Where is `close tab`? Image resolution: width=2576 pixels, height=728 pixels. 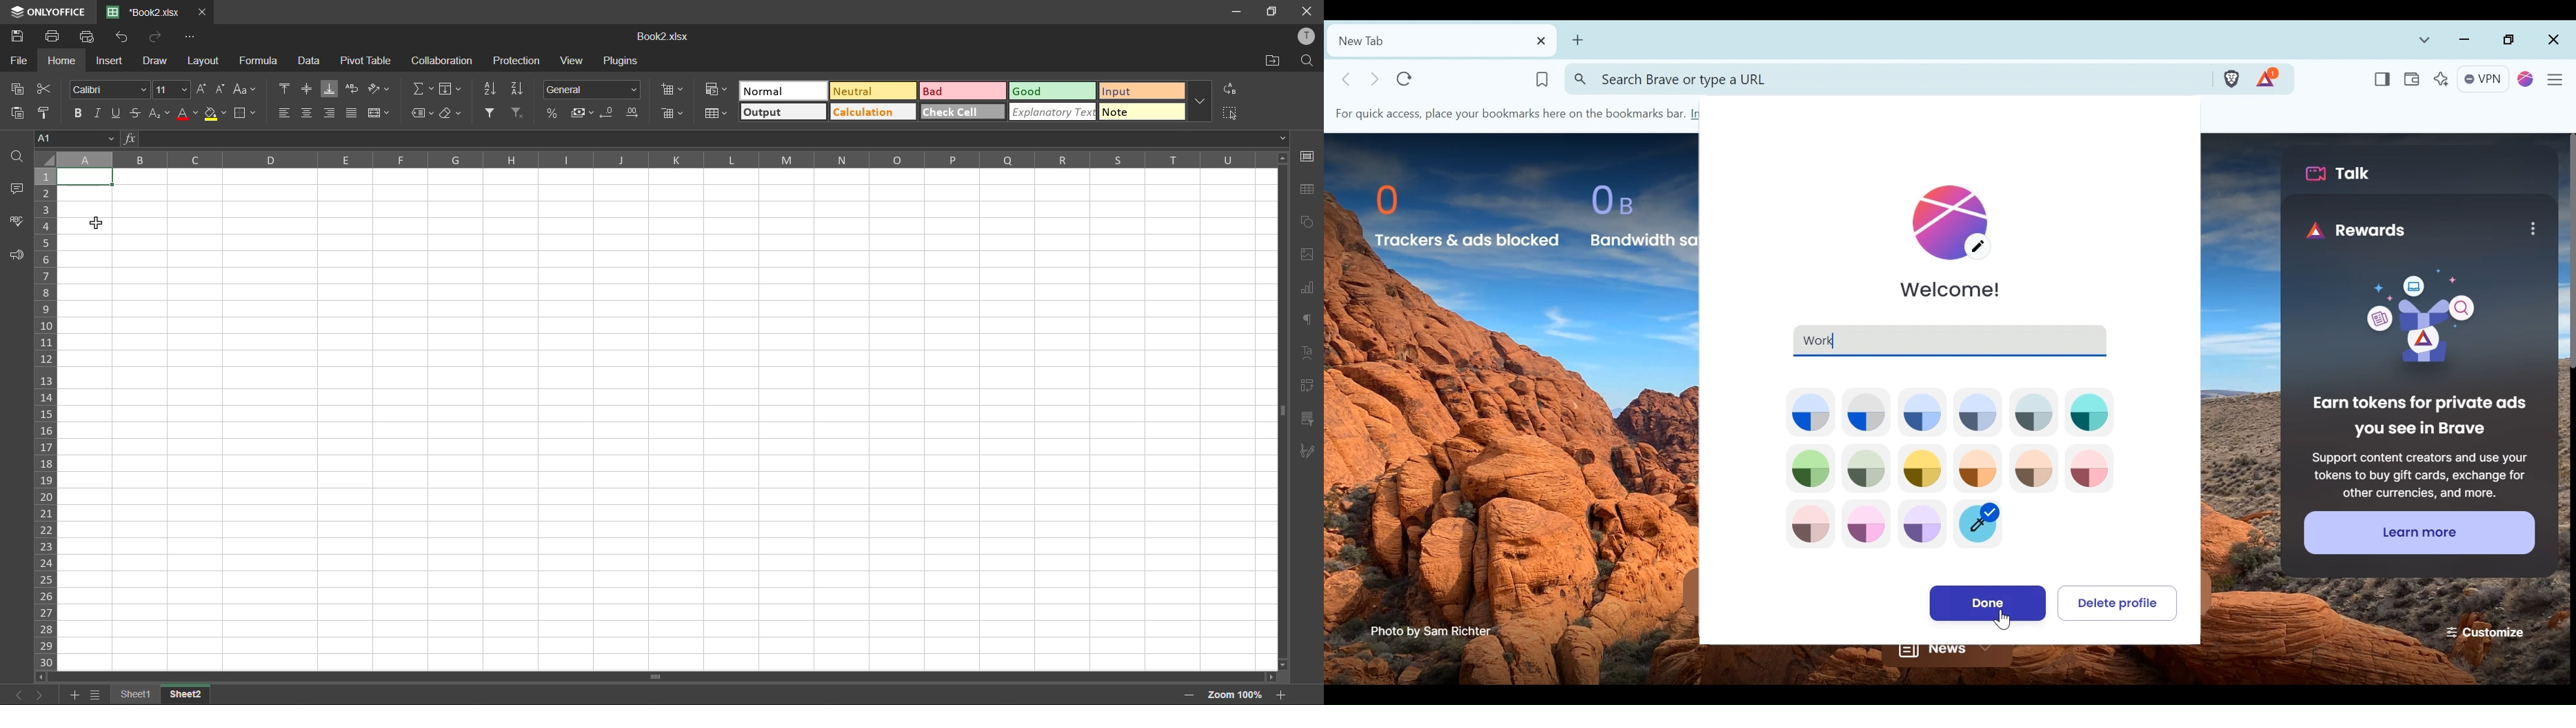 close tab is located at coordinates (201, 14).